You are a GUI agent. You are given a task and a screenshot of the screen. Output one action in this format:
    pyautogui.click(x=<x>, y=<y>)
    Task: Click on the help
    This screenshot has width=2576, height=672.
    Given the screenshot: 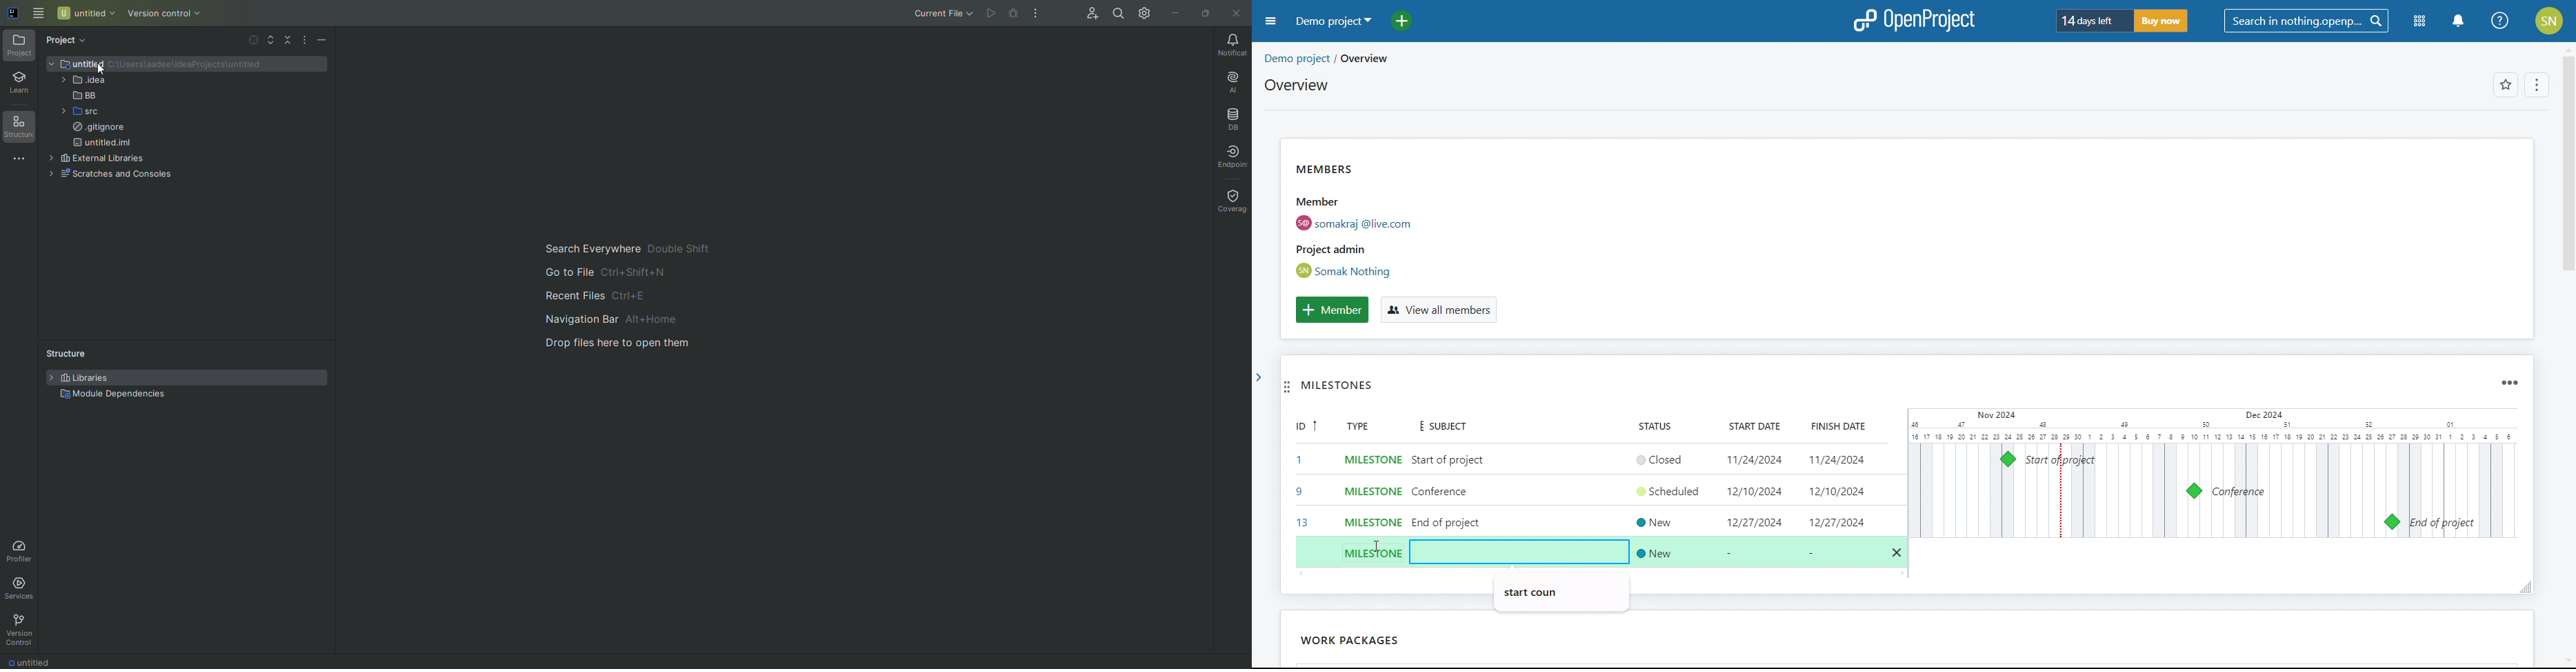 What is the action you would take?
    pyautogui.click(x=2501, y=21)
    